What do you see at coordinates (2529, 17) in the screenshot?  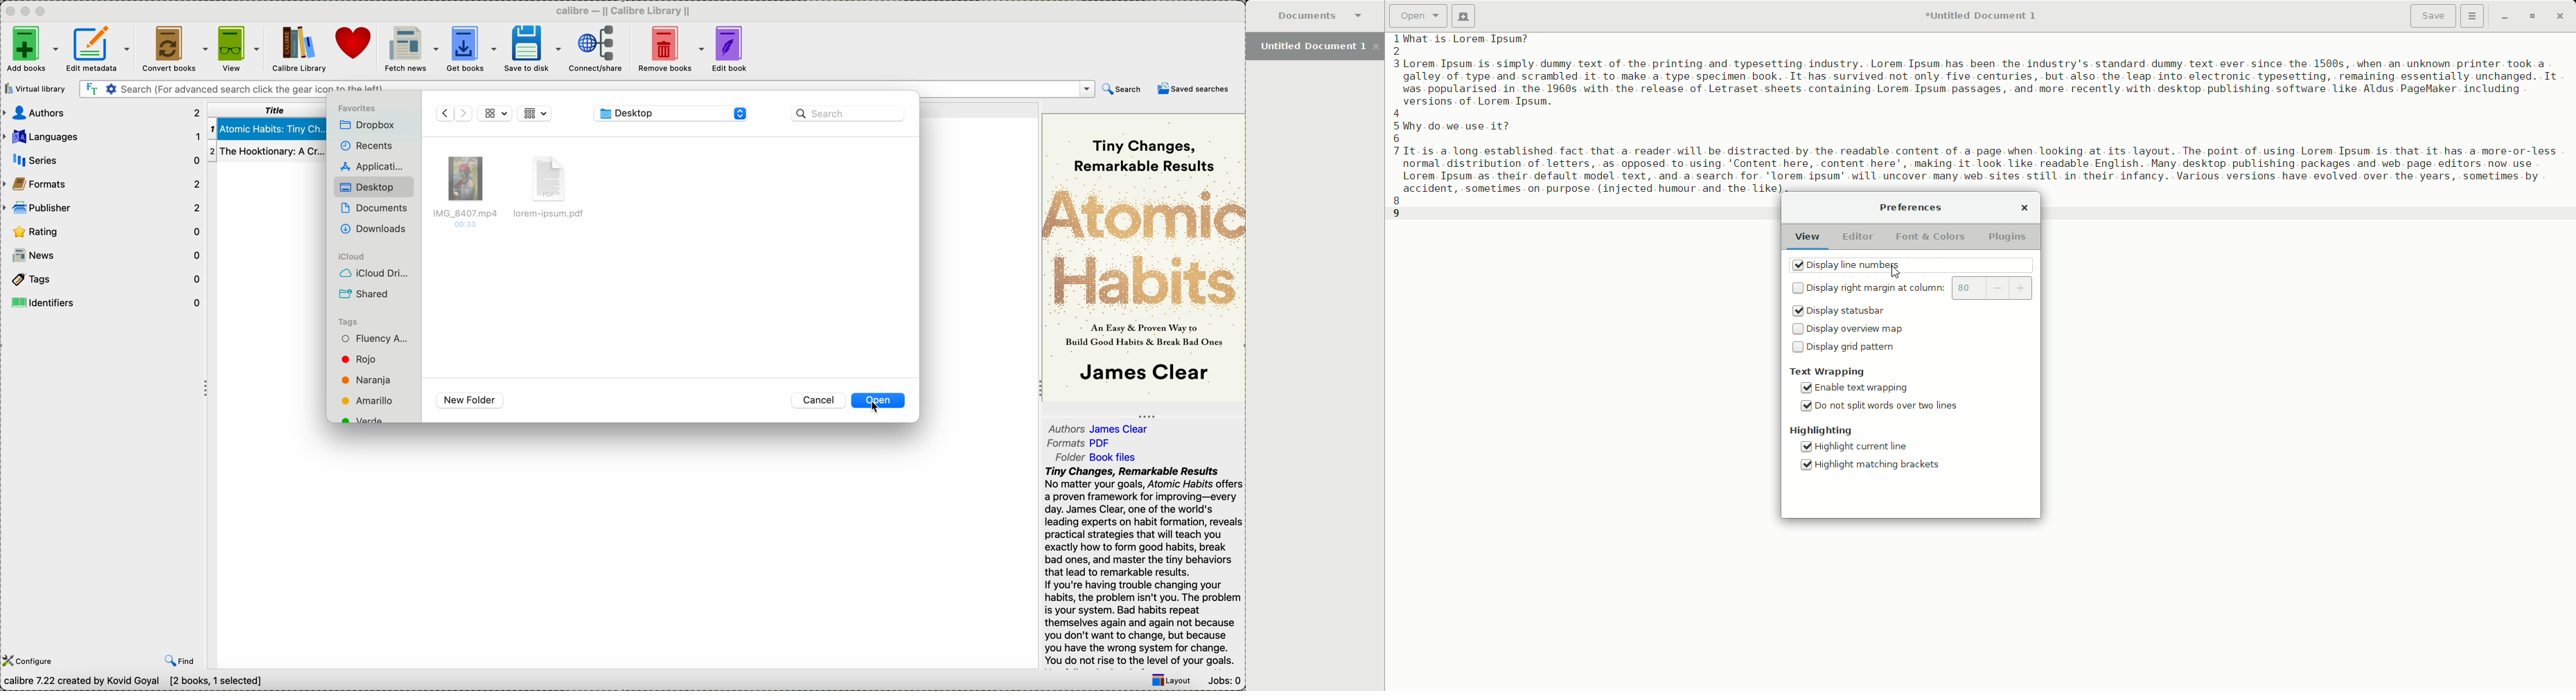 I see `Restore` at bounding box center [2529, 17].